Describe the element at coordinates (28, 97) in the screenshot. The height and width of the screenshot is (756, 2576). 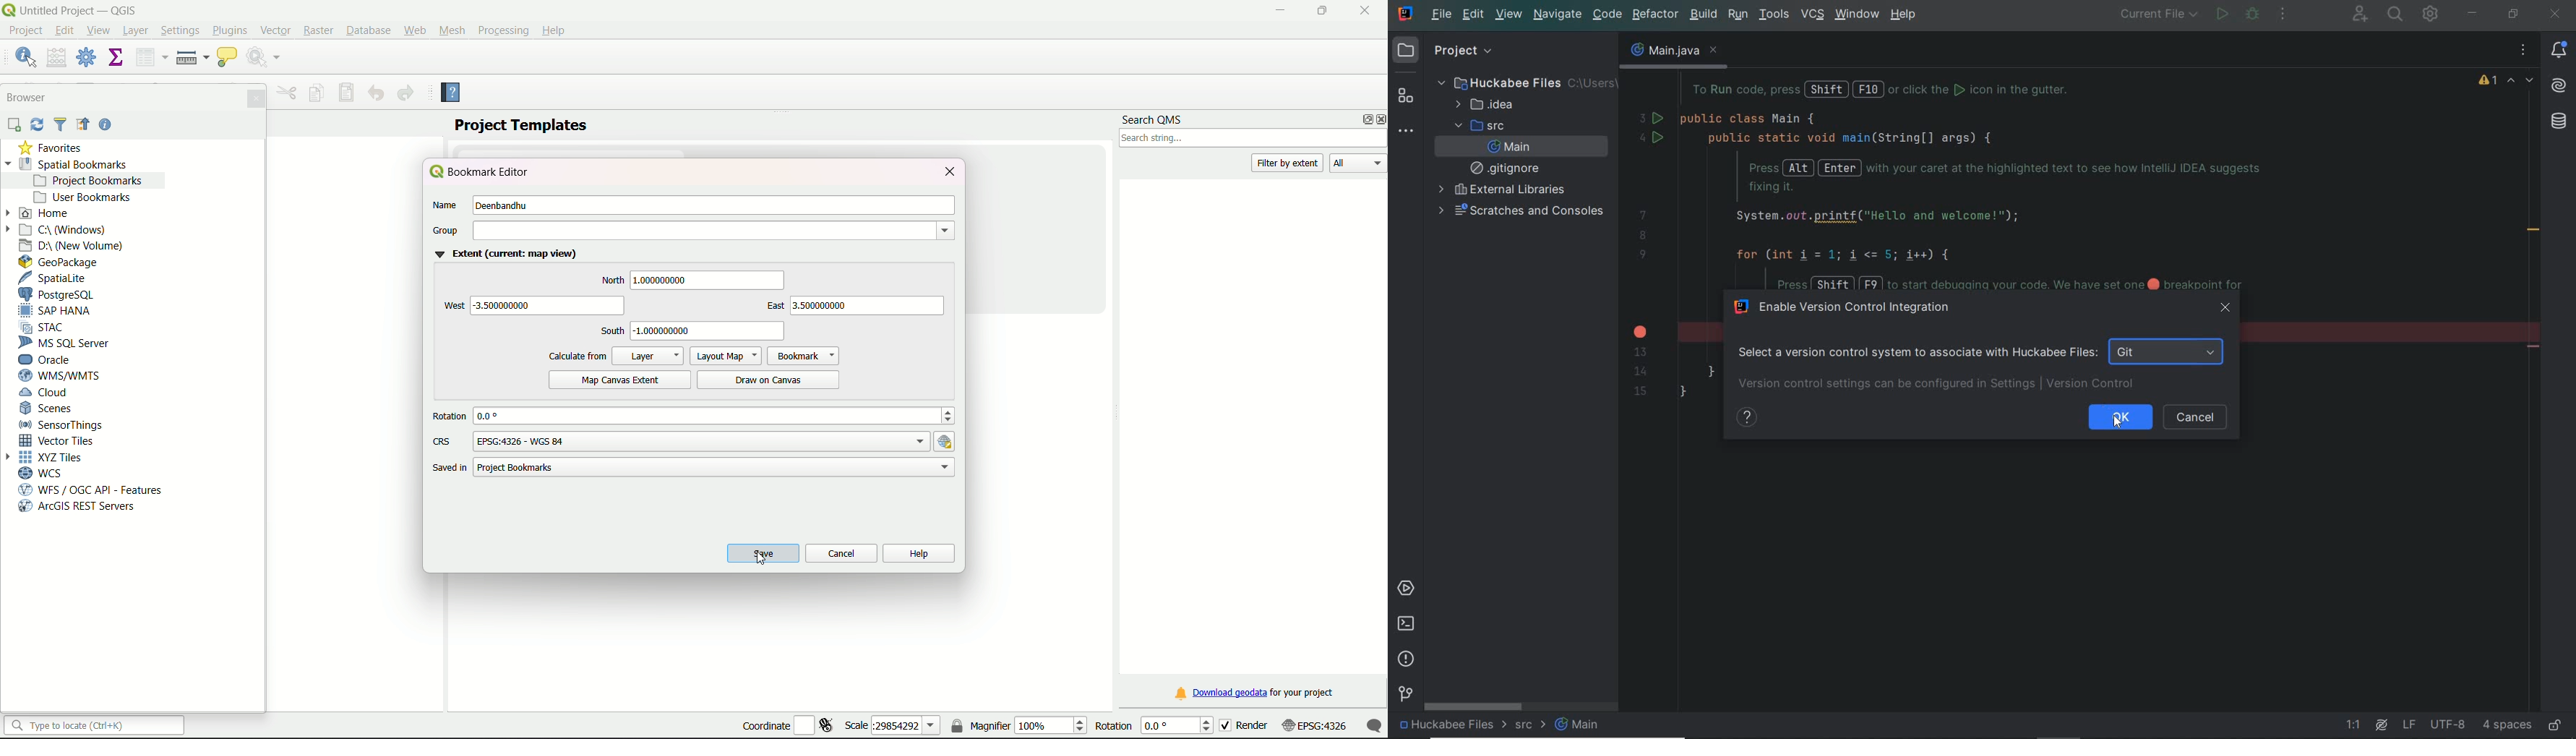
I see `Browser` at that location.